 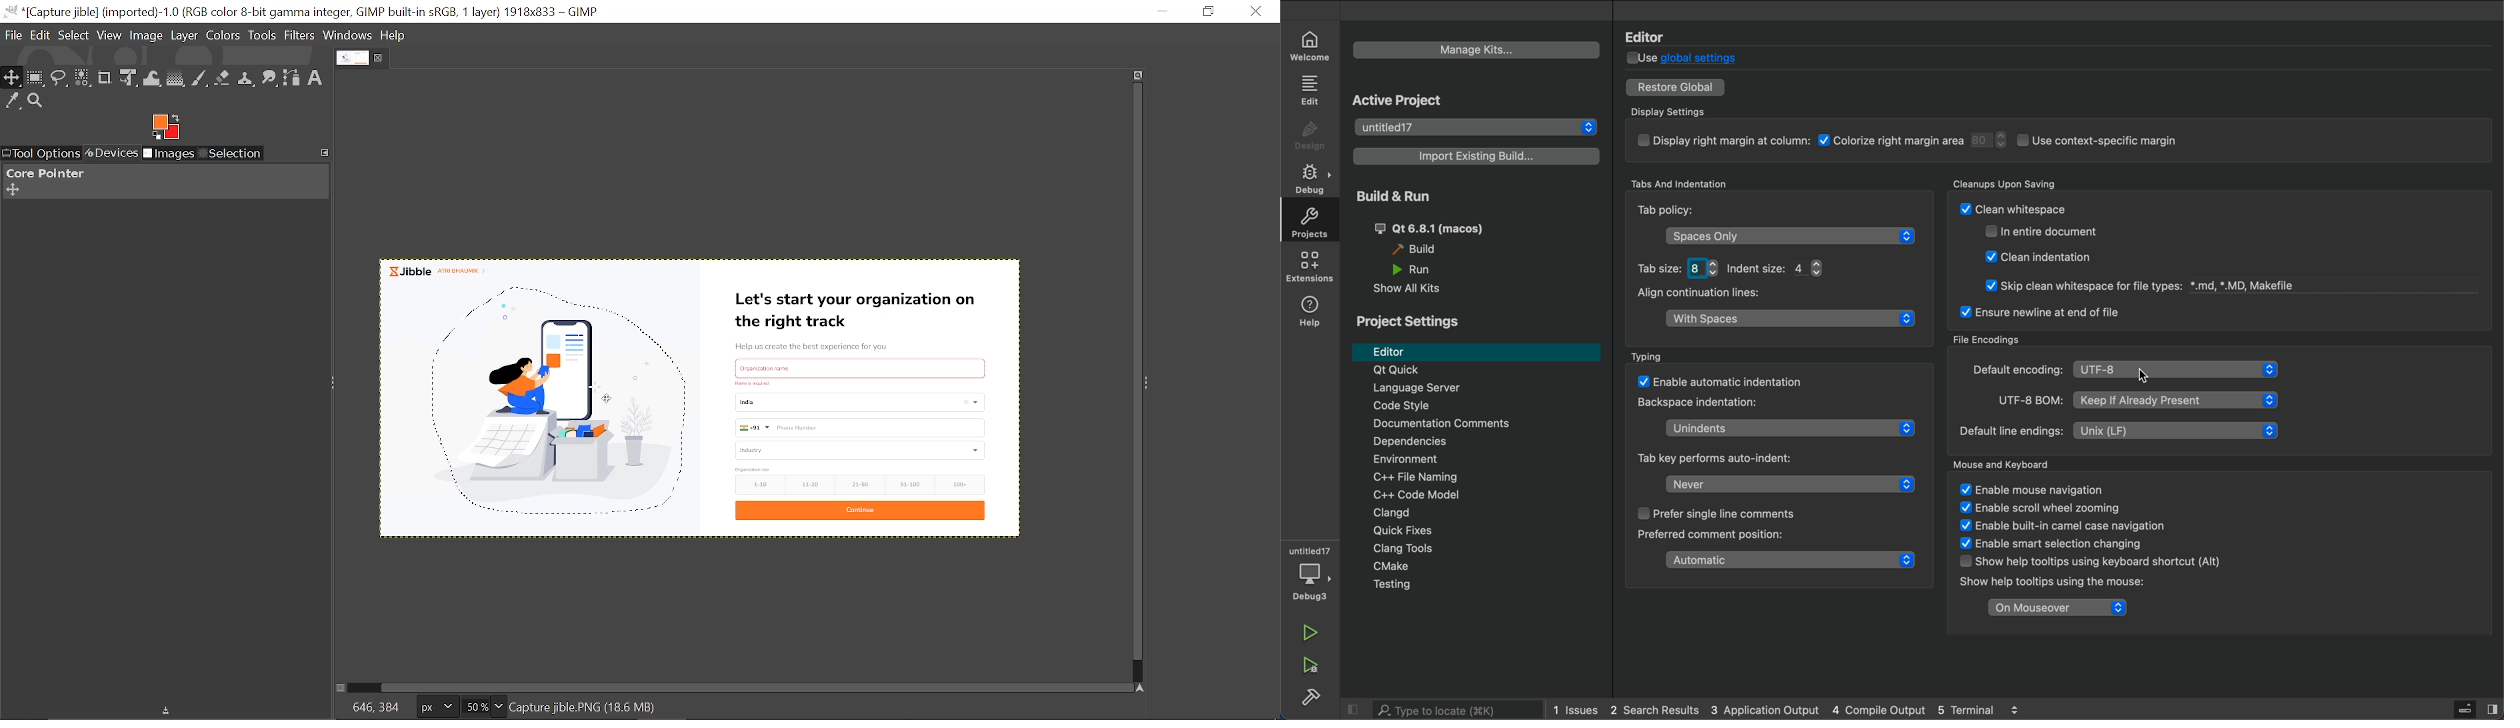 What do you see at coordinates (1310, 266) in the screenshot?
I see `extension` at bounding box center [1310, 266].